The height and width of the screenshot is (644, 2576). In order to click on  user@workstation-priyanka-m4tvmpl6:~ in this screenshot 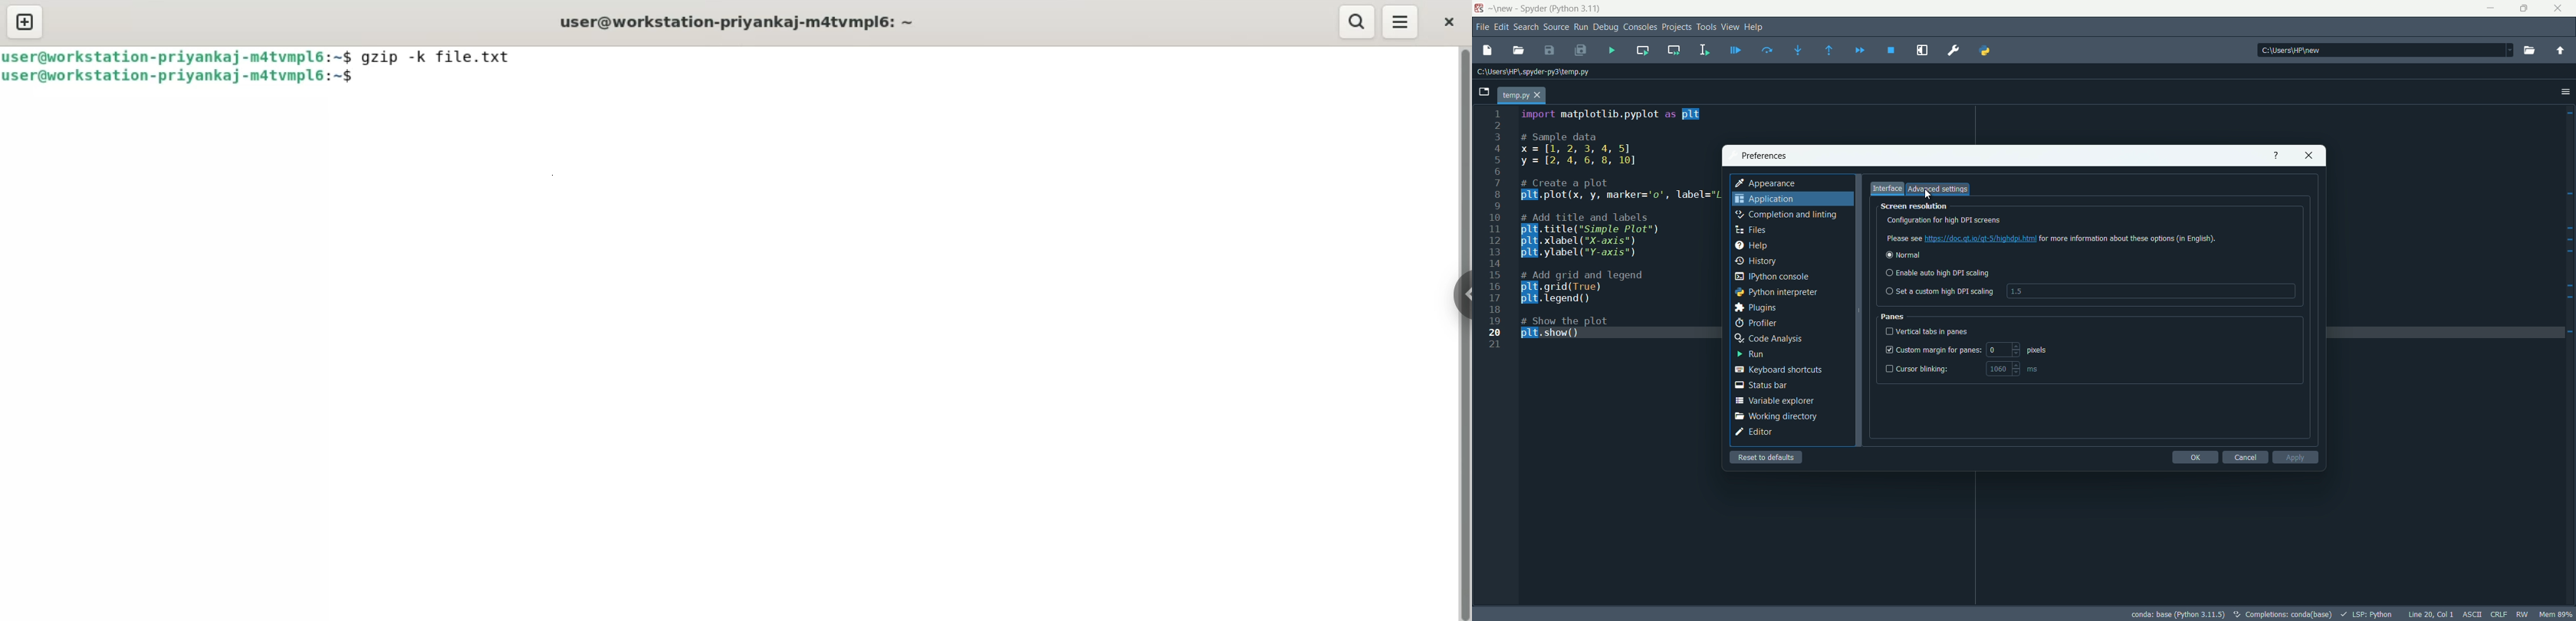, I will do `click(178, 58)`.